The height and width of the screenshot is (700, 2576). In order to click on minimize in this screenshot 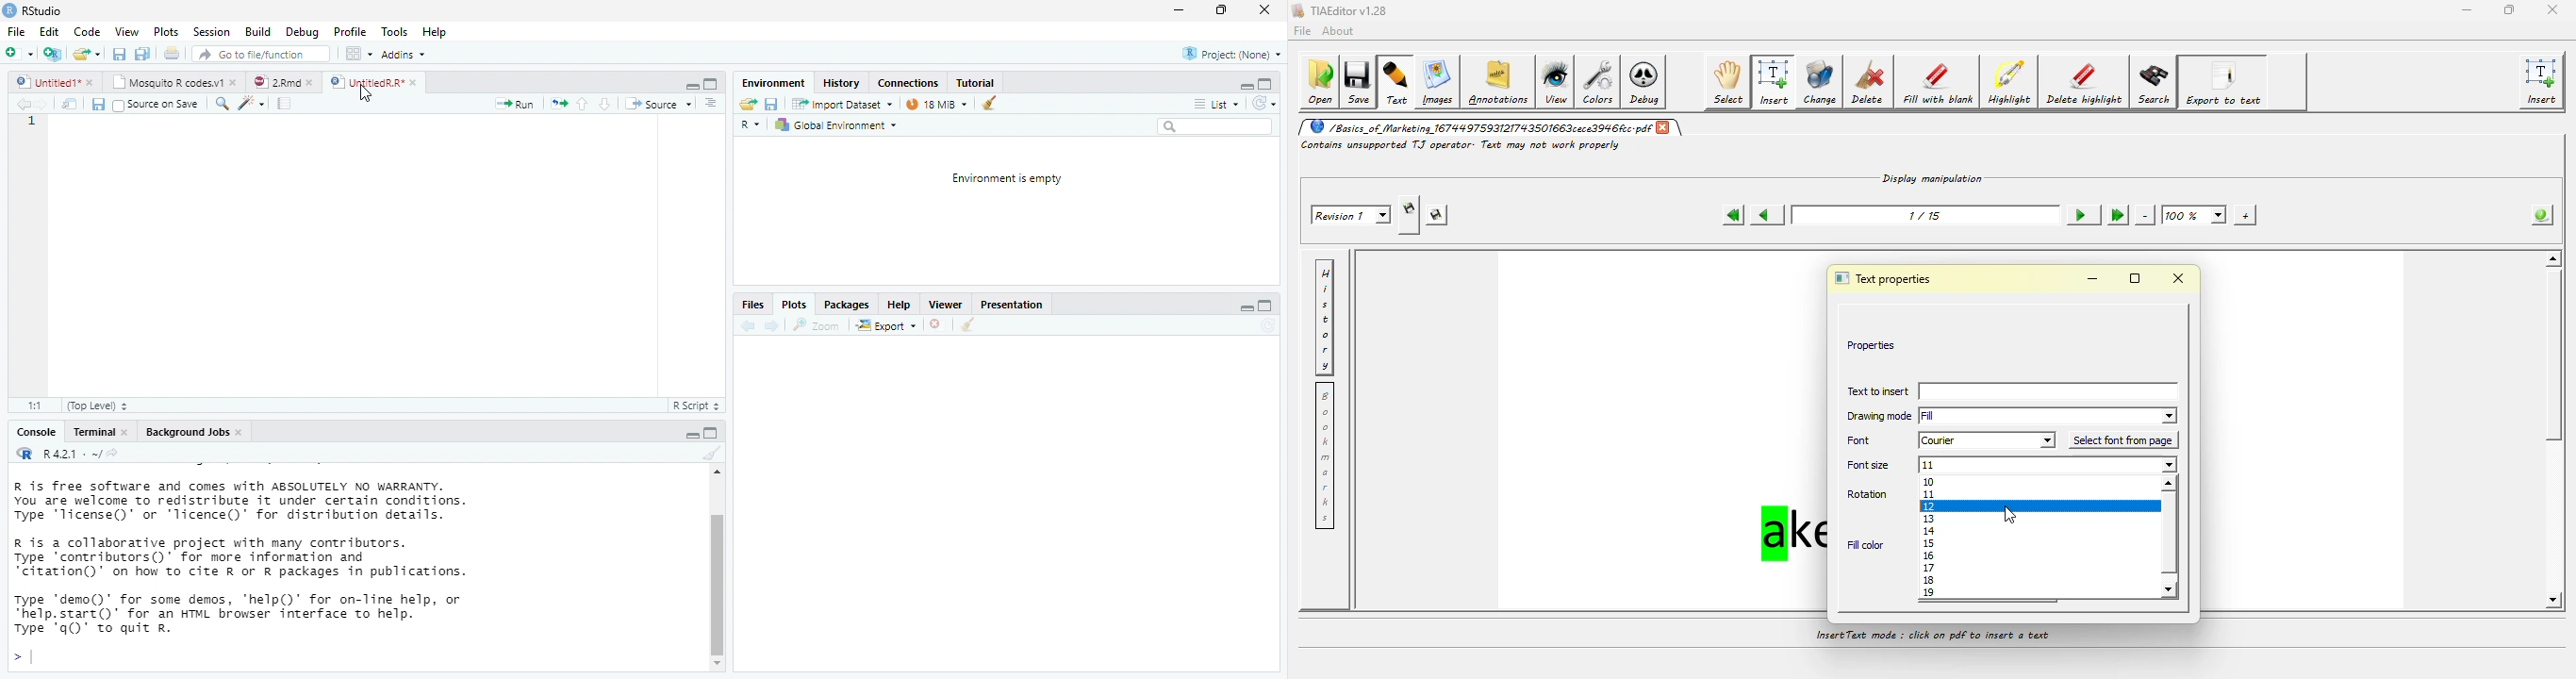, I will do `click(1244, 88)`.